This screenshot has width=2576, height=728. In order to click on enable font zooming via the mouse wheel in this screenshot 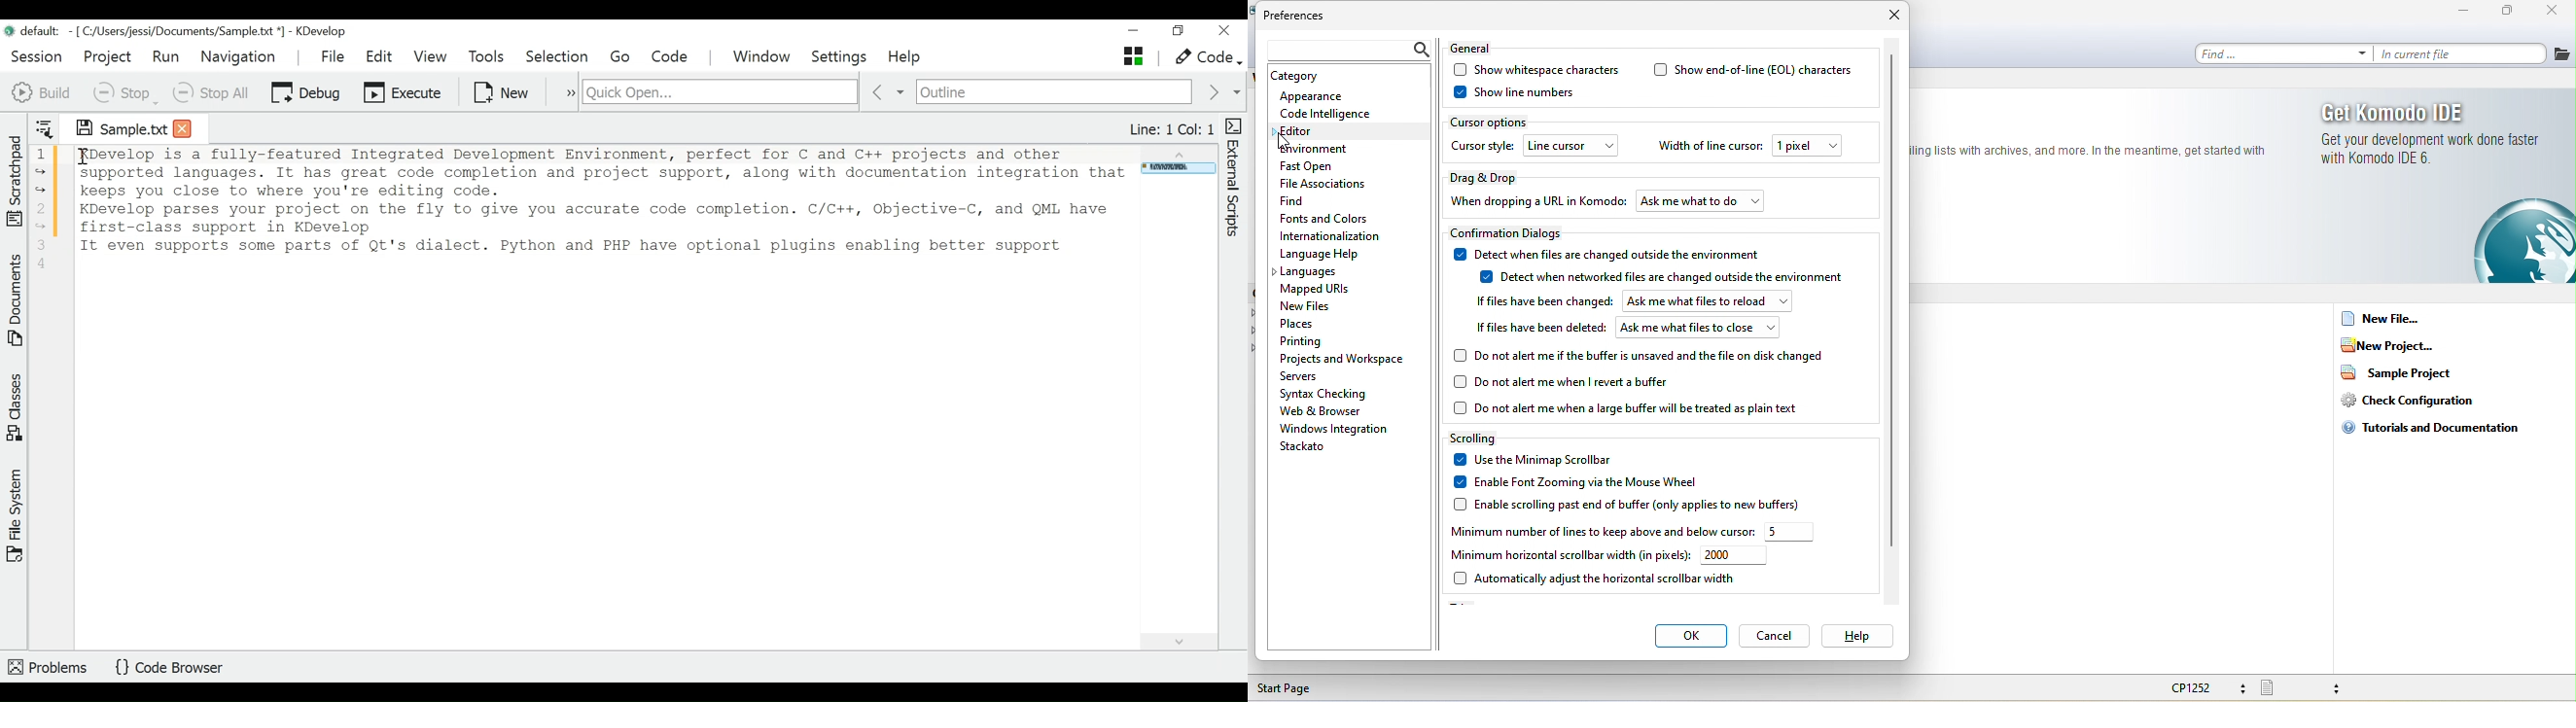, I will do `click(1571, 481)`.